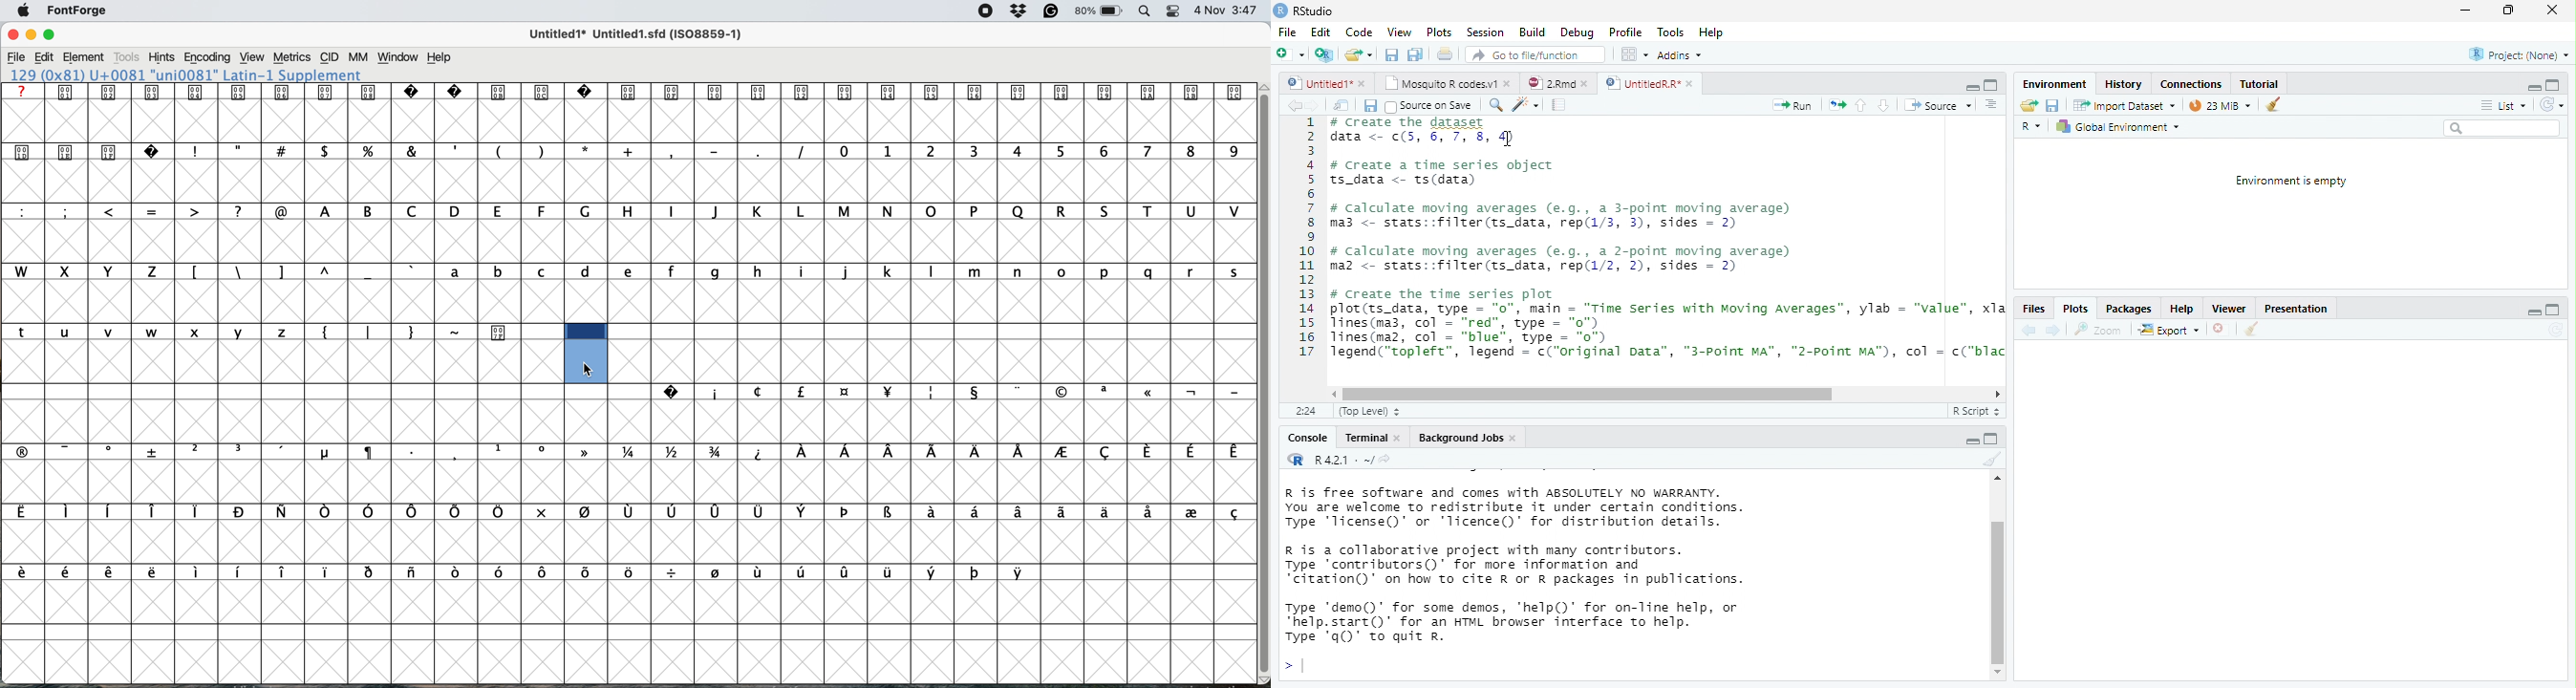 This screenshot has width=2576, height=700. I want to click on Dropbox Status Icon, so click(1020, 11).